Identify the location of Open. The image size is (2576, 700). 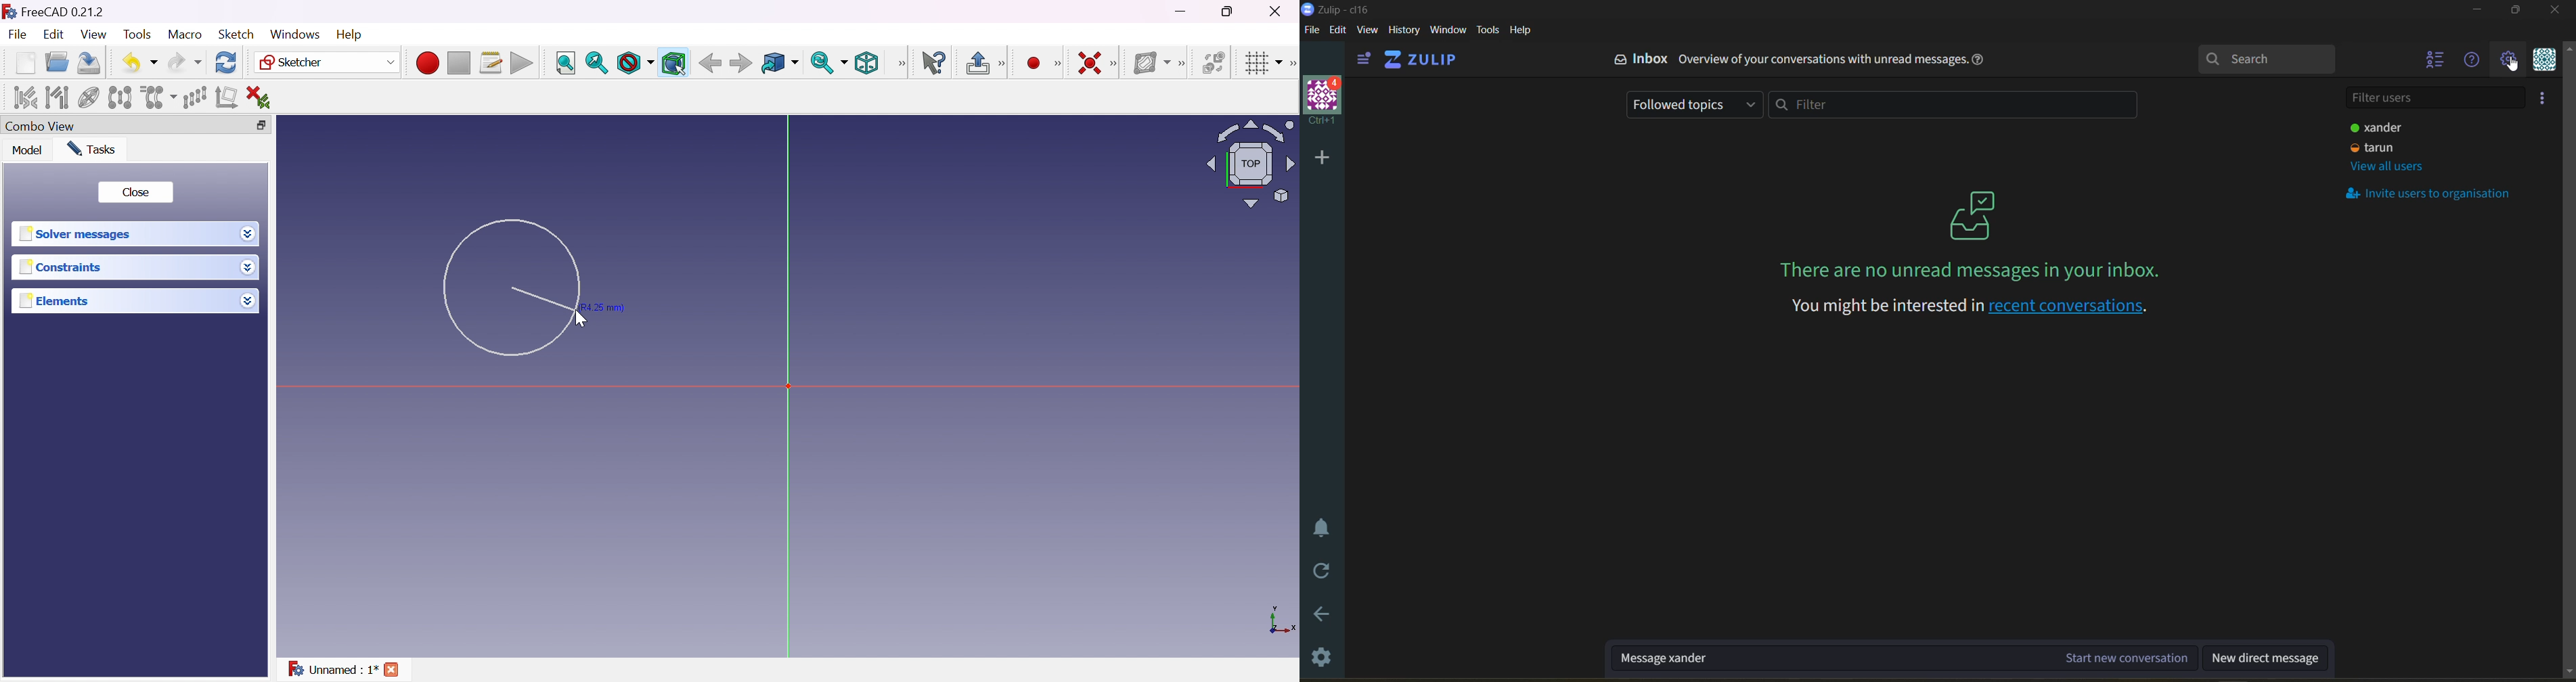
(57, 62).